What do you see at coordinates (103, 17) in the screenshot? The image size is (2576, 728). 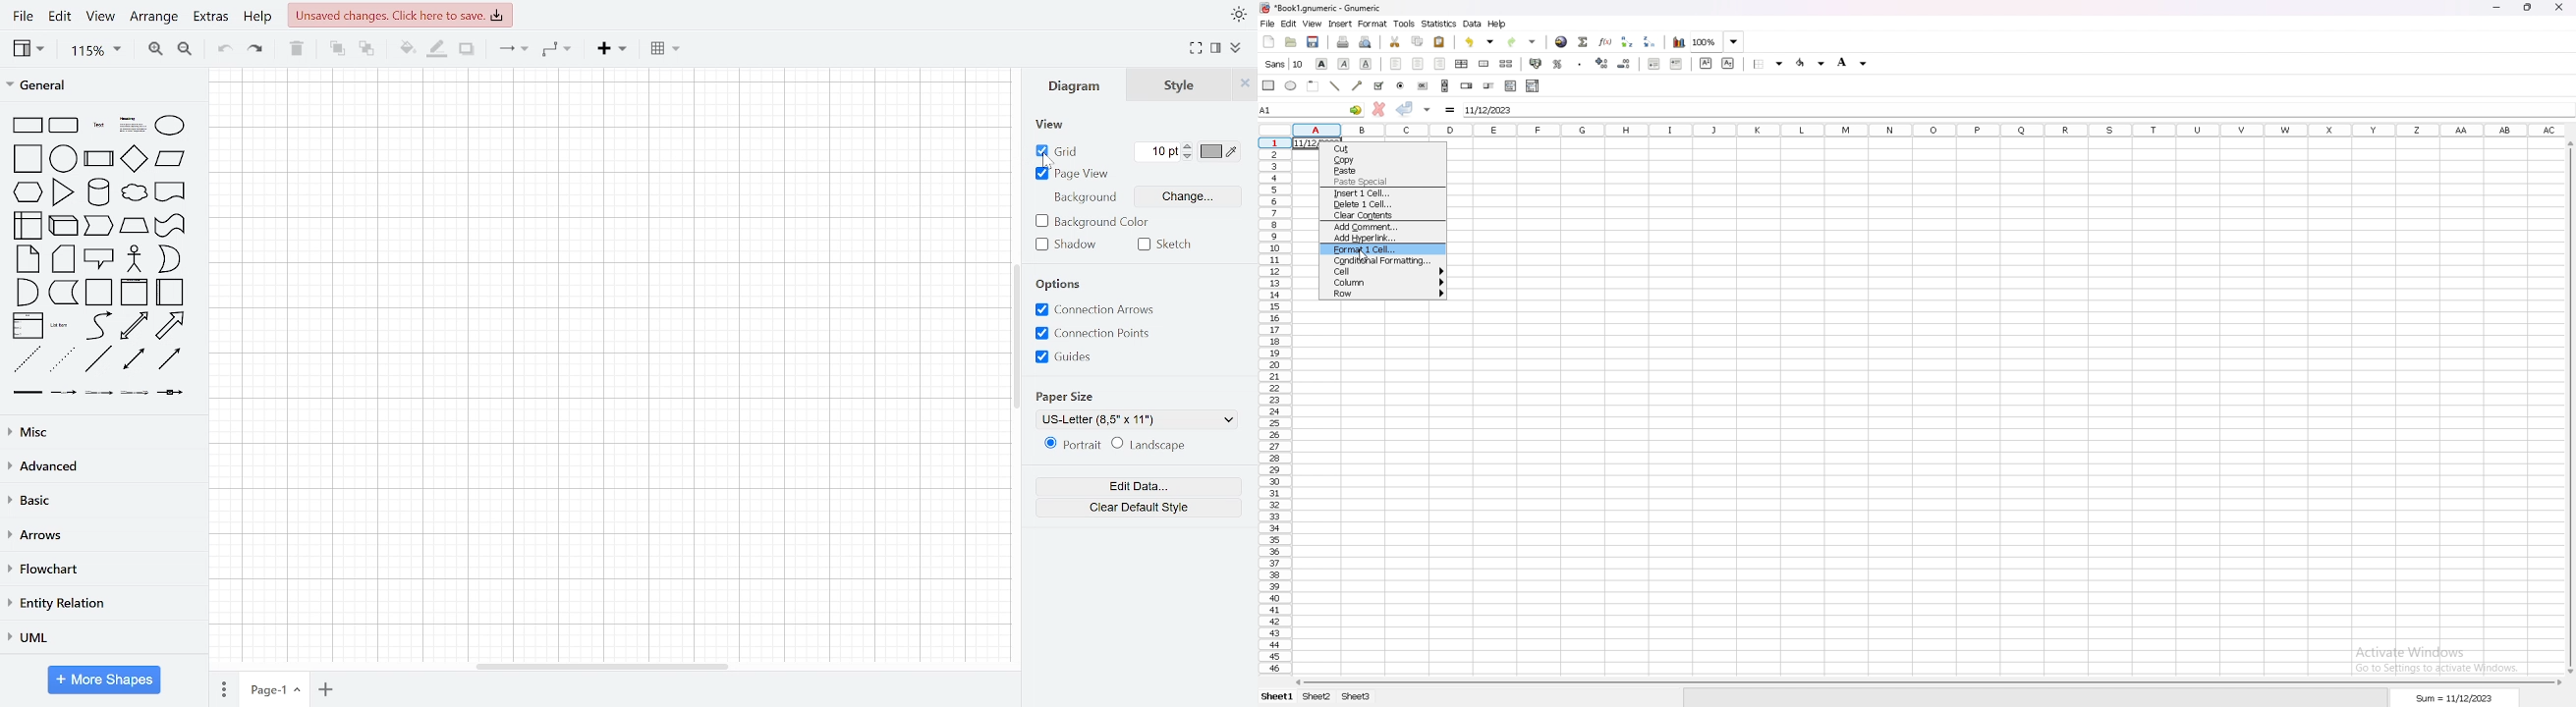 I see `view` at bounding box center [103, 17].